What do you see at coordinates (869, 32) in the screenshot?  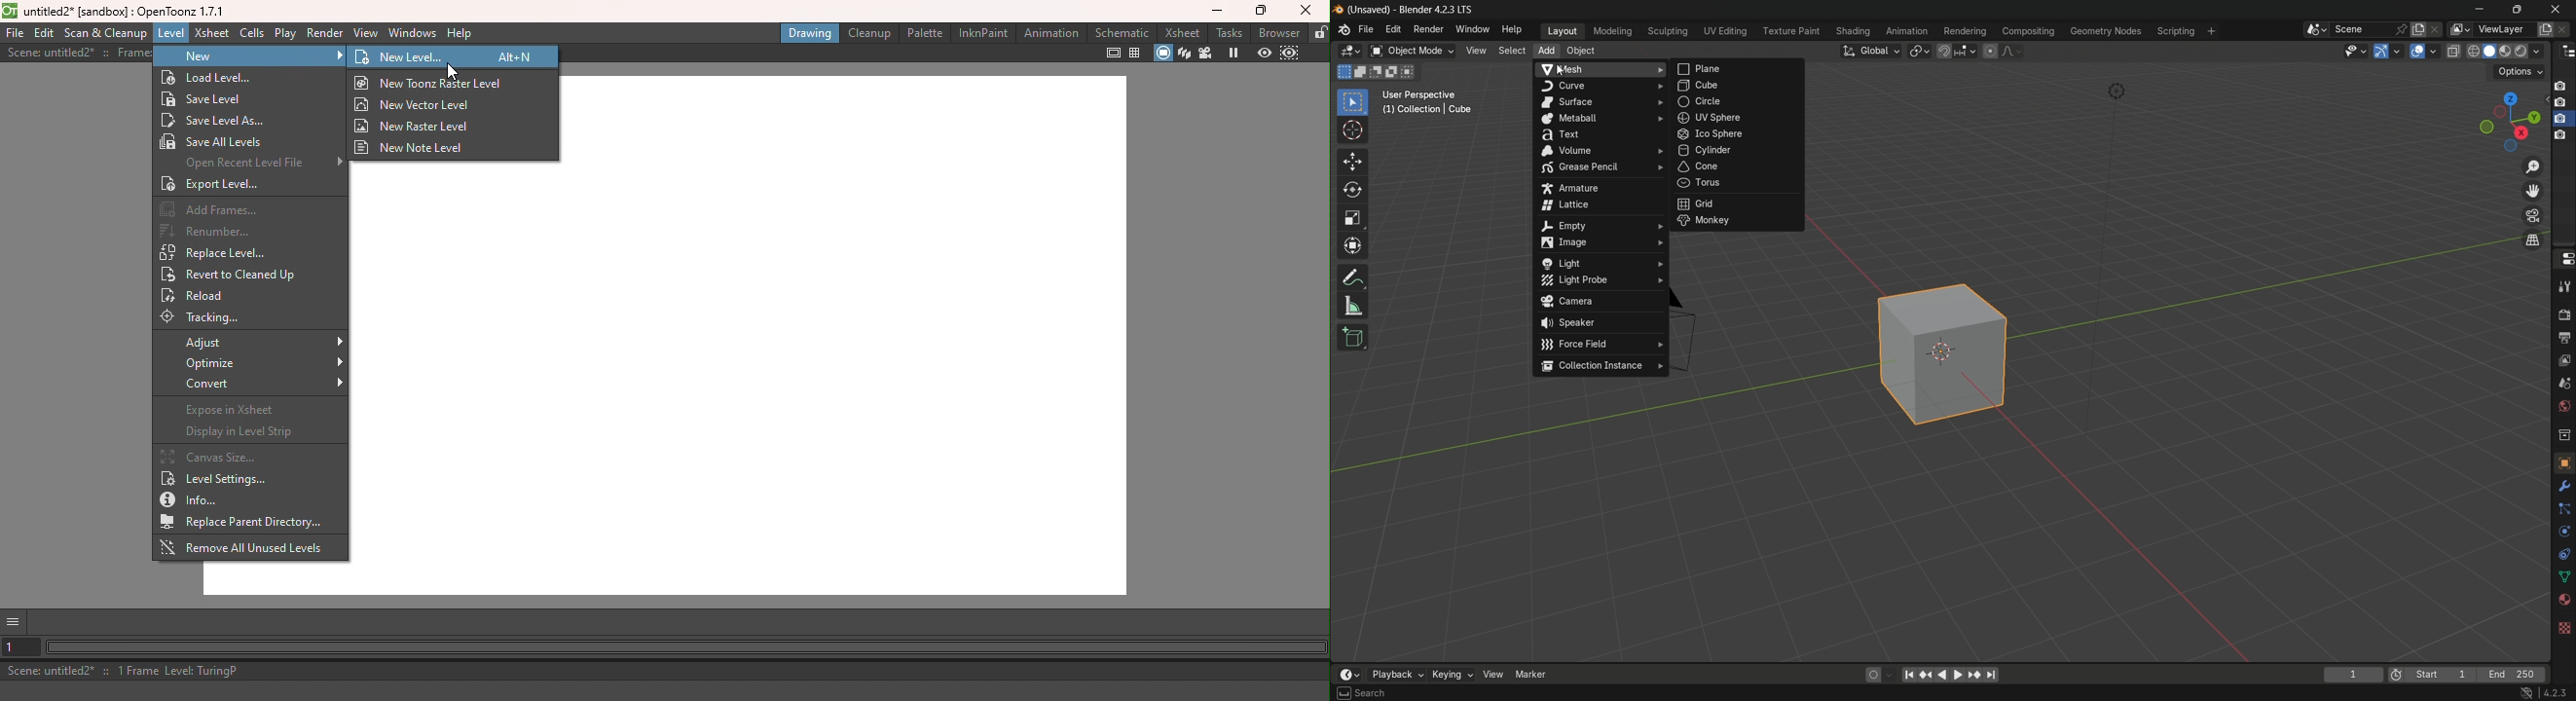 I see `Cleanup` at bounding box center [869, 32].